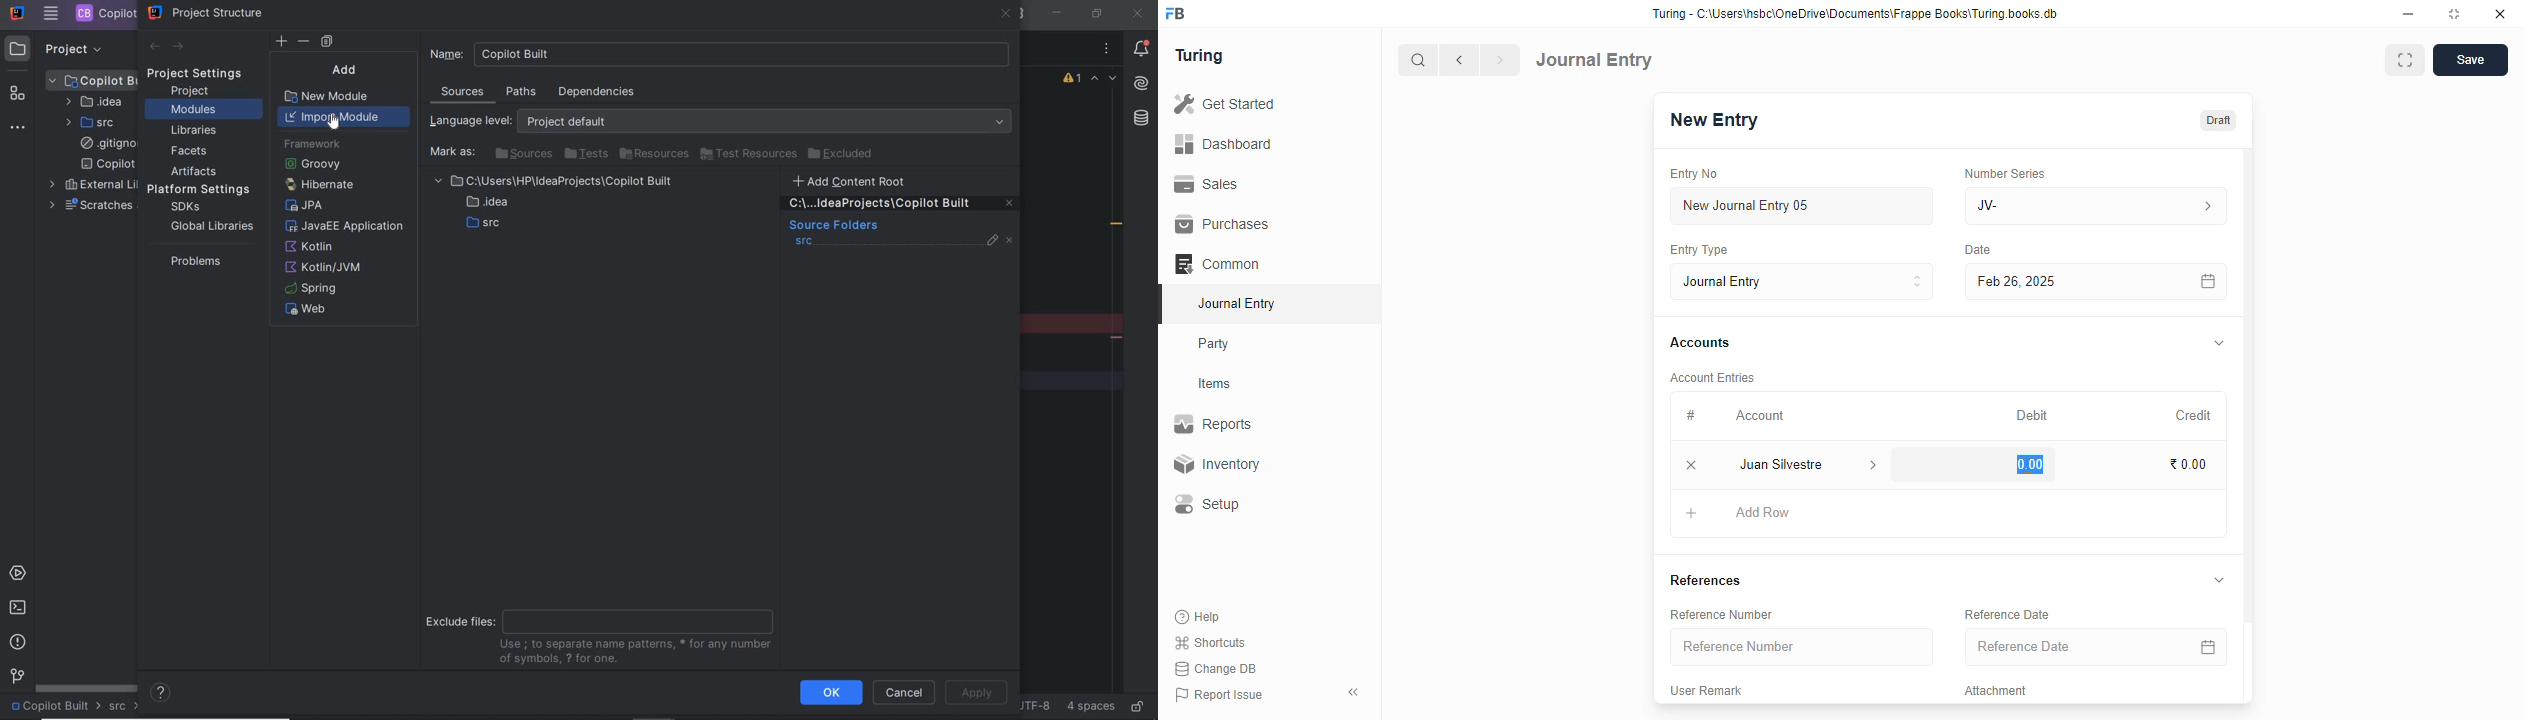 The height and width of the screenshot is (728, 2548). Describe the element at coordinates (1214, 424) in the screenshot. I see `reports` at that location.